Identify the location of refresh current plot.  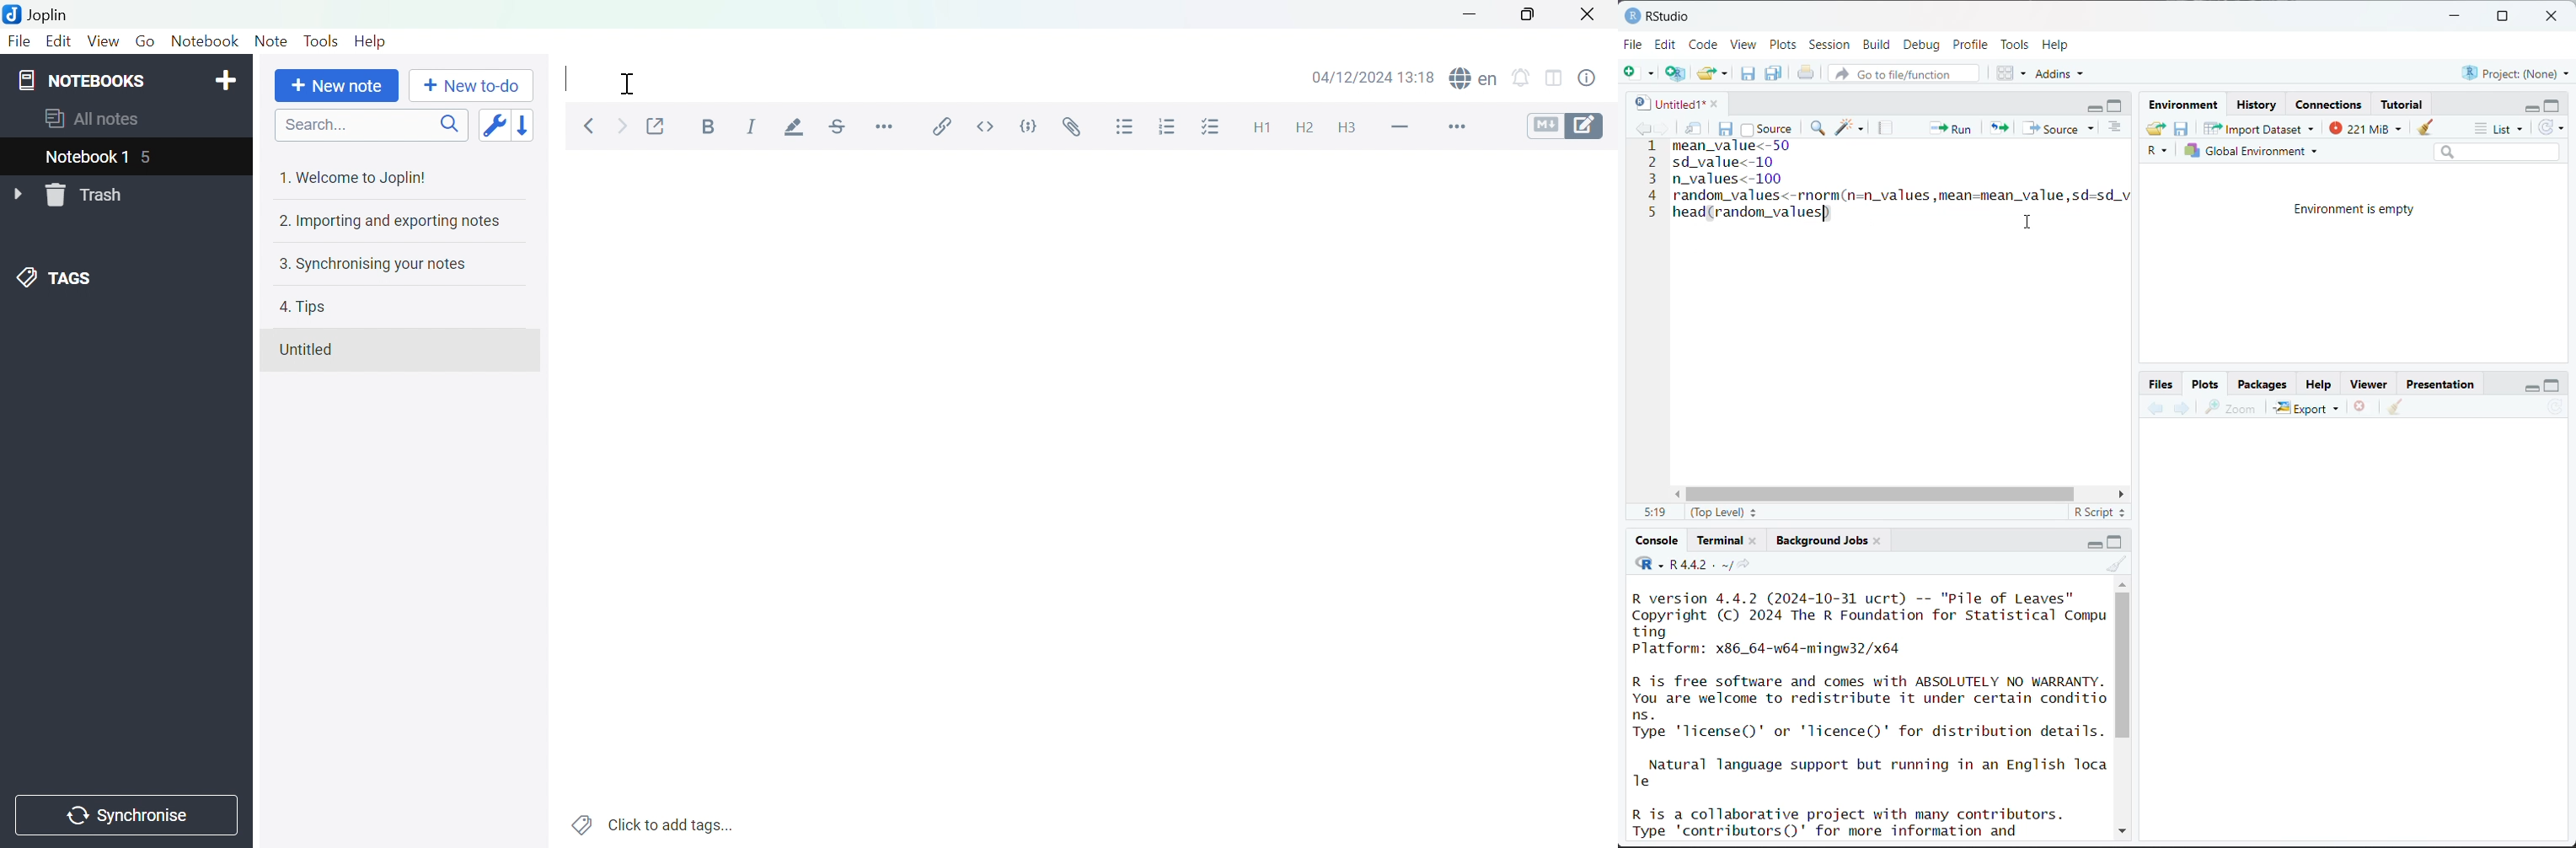
(2556, 409).